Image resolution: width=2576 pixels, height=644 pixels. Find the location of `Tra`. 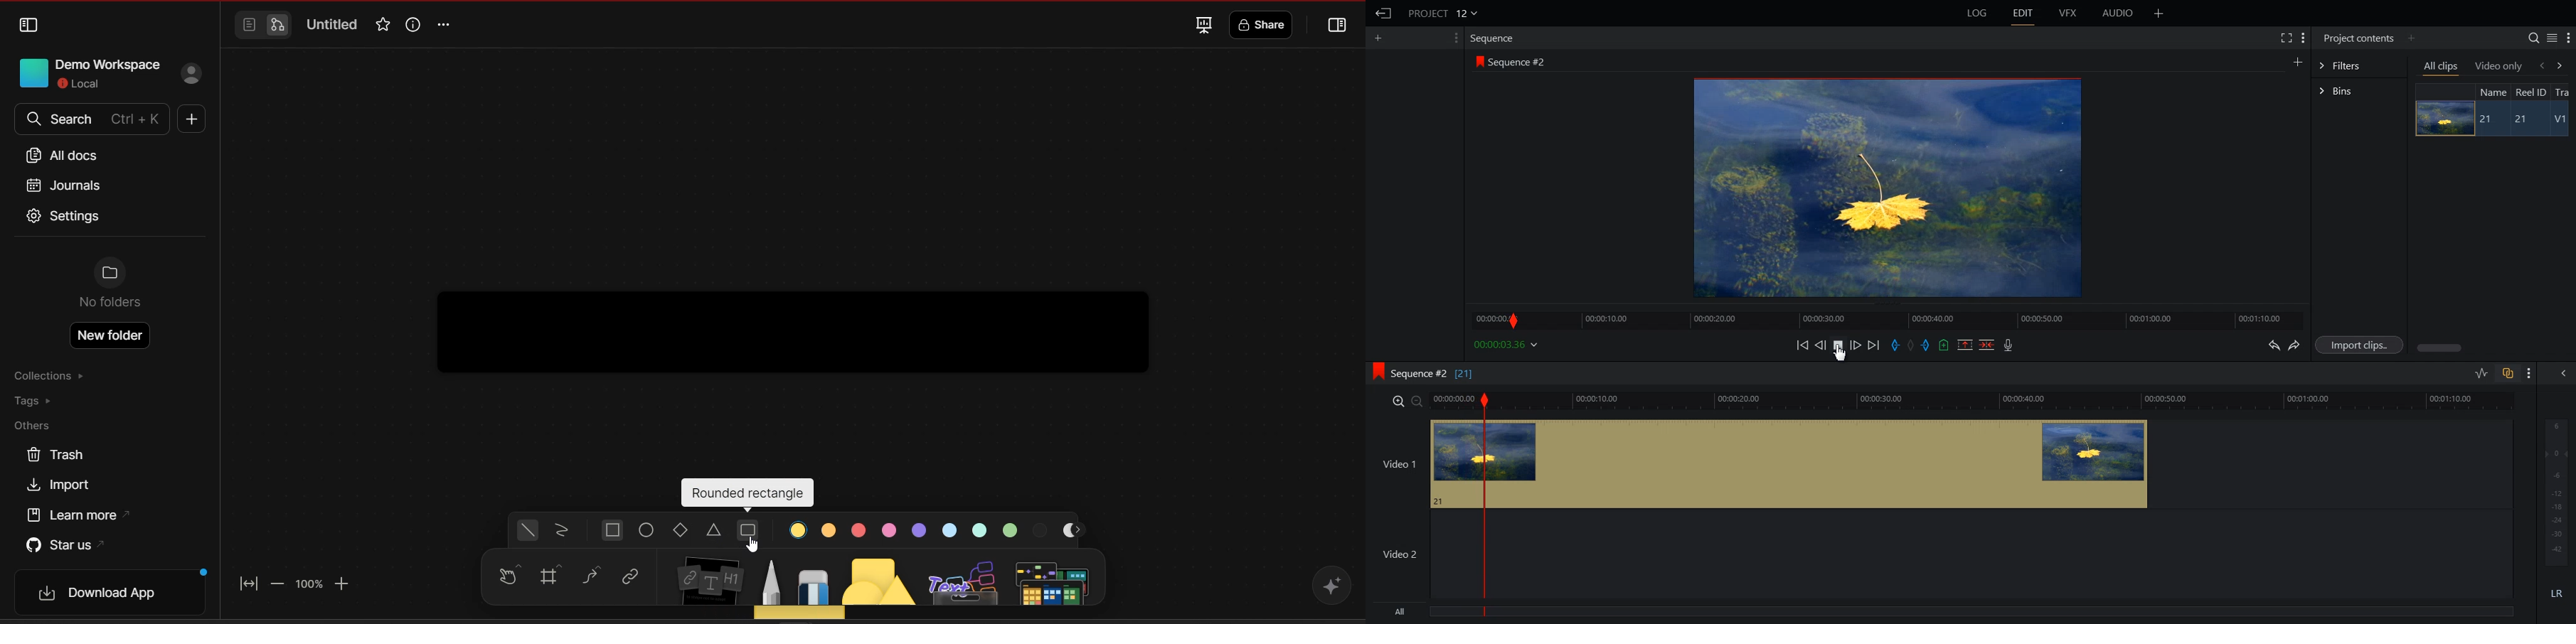

Tra is located at coordinates (2564, 91).